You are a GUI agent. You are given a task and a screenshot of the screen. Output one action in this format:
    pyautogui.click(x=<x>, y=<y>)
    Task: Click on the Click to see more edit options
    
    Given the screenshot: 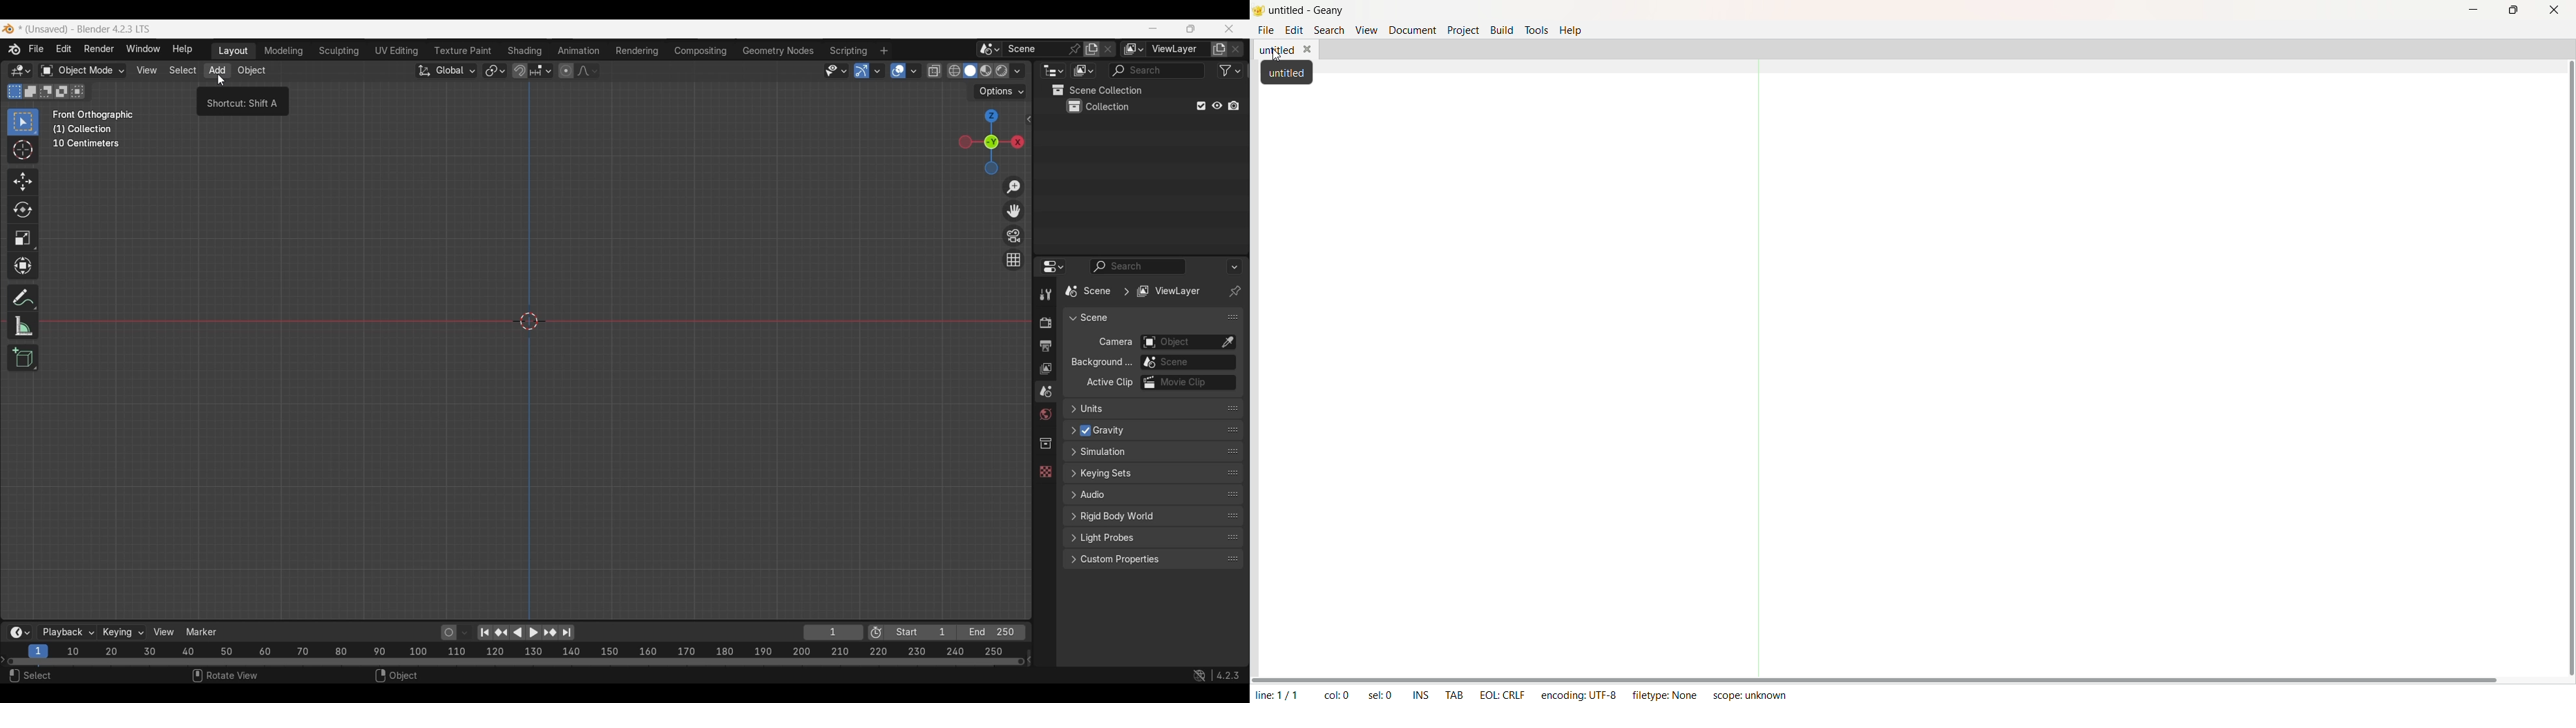 What is the action you would take?
    pyautogui.click(x=1028, y=119)
    